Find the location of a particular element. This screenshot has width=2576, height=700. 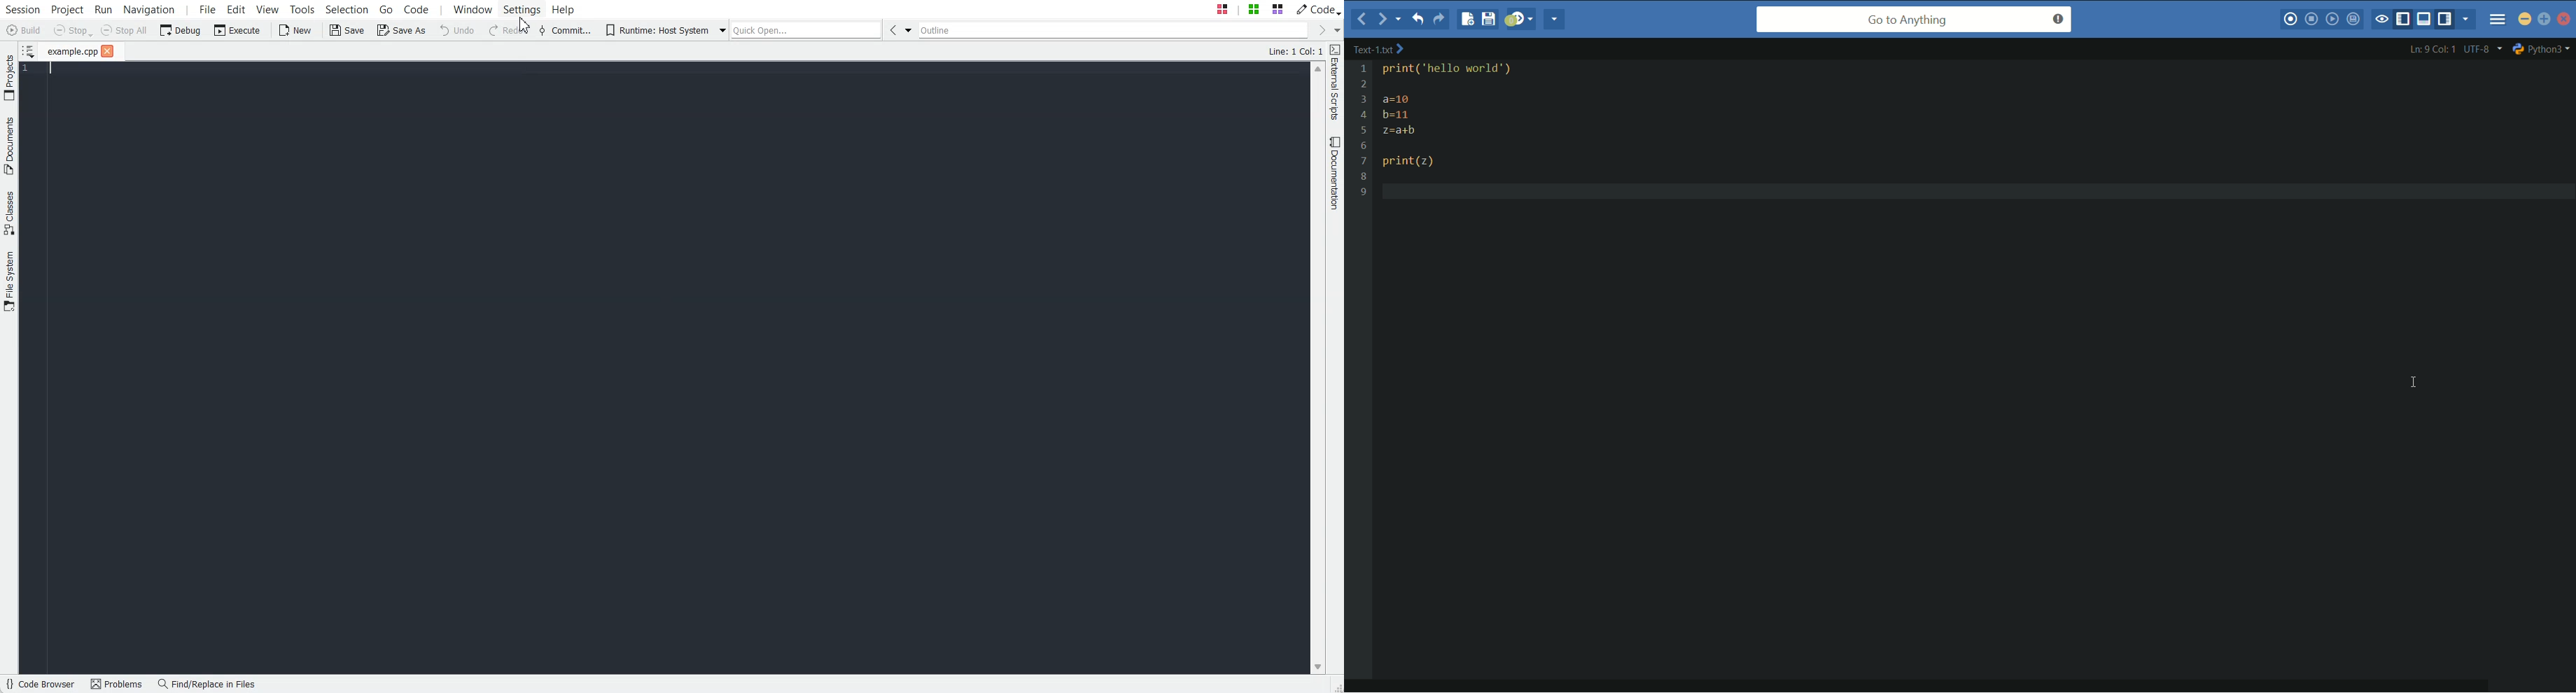

jump to next syntax checking result is located at coordinates (1520, 21).